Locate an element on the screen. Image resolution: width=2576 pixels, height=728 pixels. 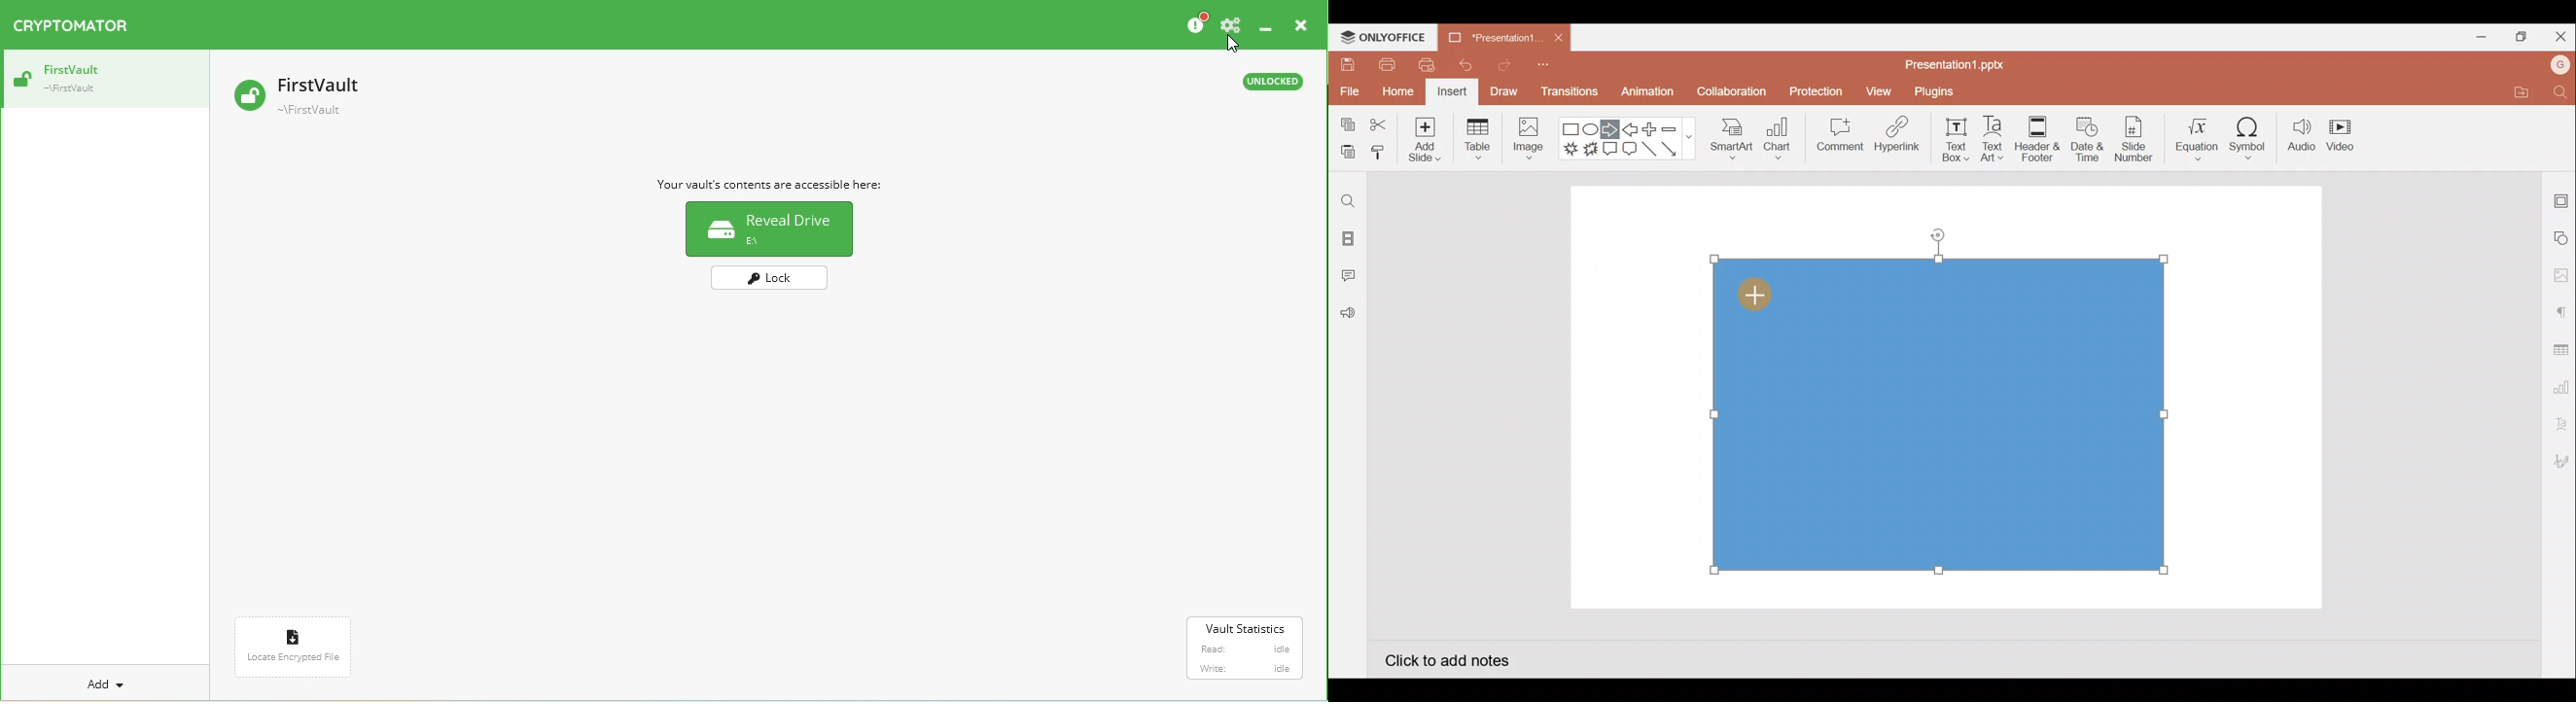
Rectangular callout is located at coordinates (1610, 150).